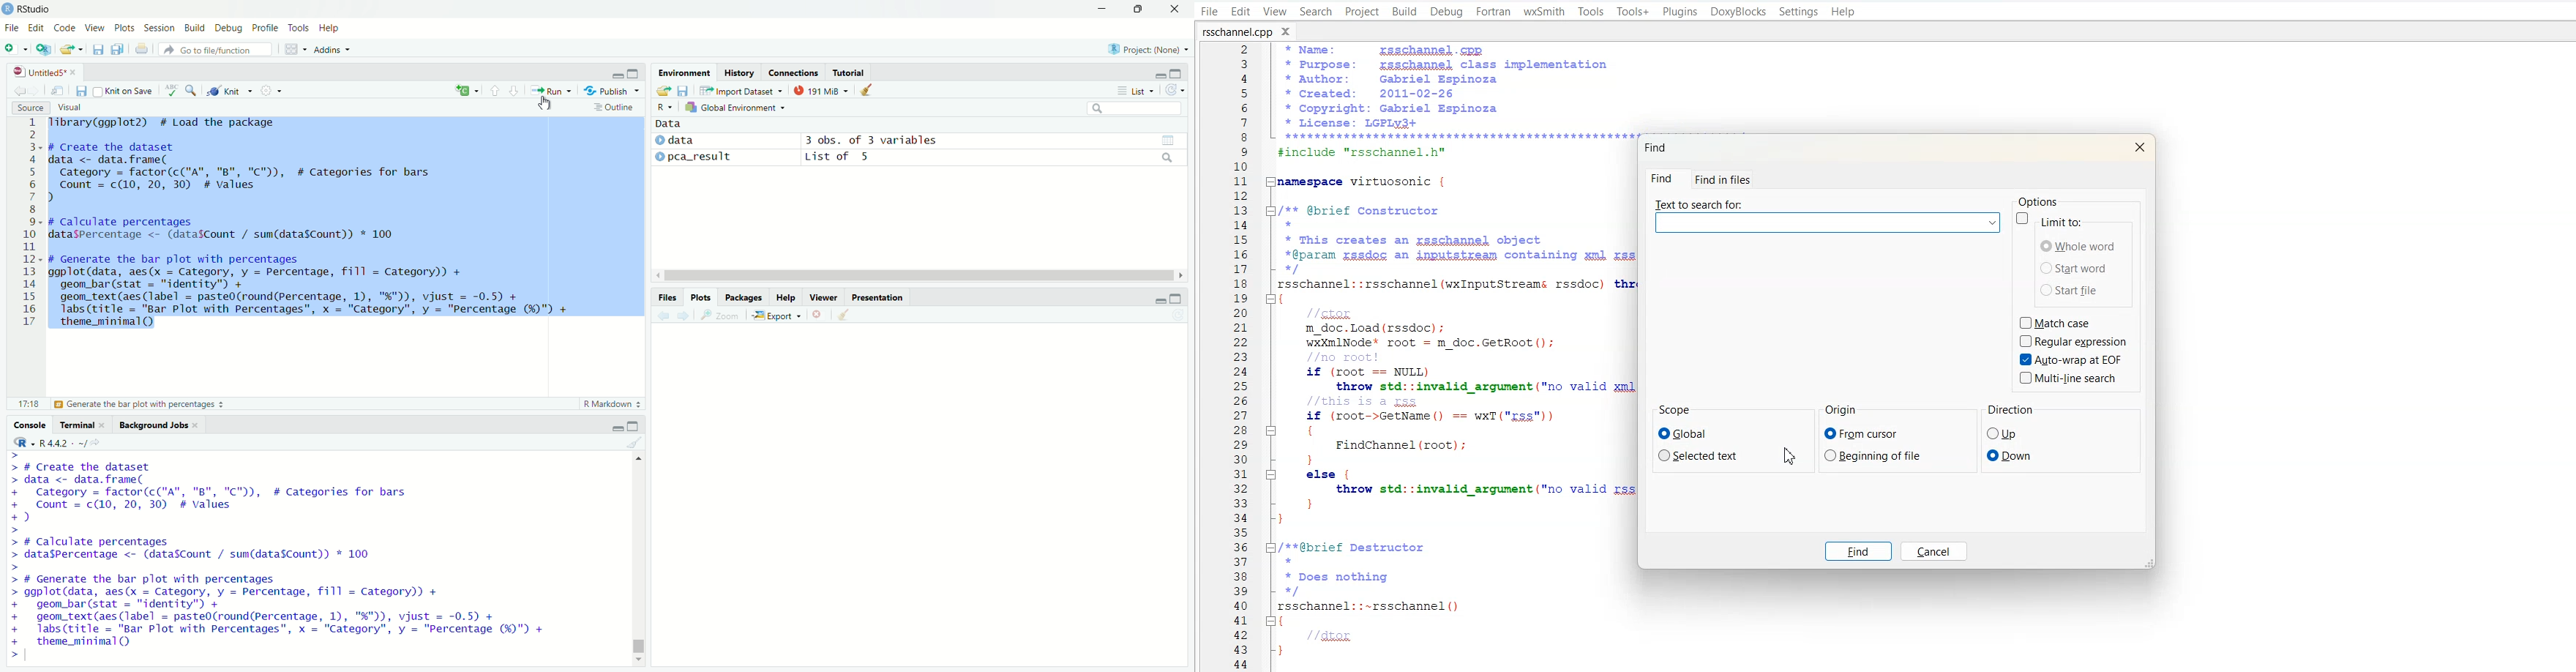 The width and height of the screenshot is (2576, 672). I want to click on minimize, so click(616, 73).